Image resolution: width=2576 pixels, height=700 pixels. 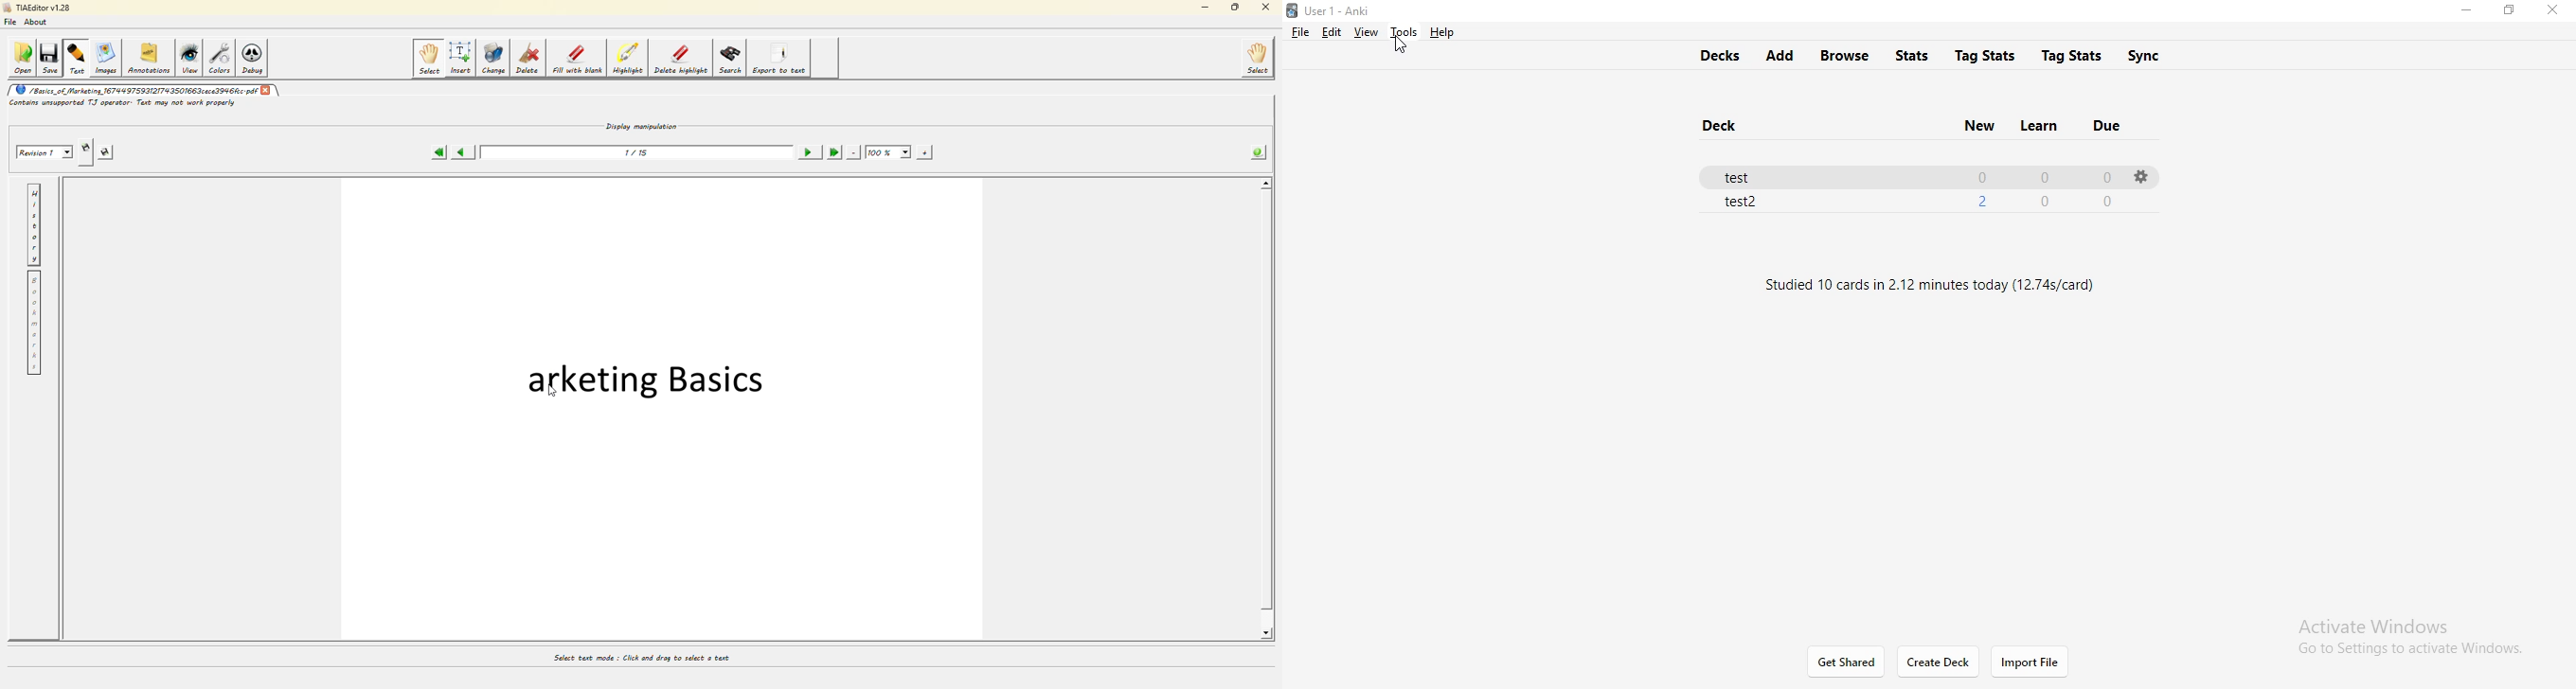 I want to click on cursor, so click(x=1403, y=45).